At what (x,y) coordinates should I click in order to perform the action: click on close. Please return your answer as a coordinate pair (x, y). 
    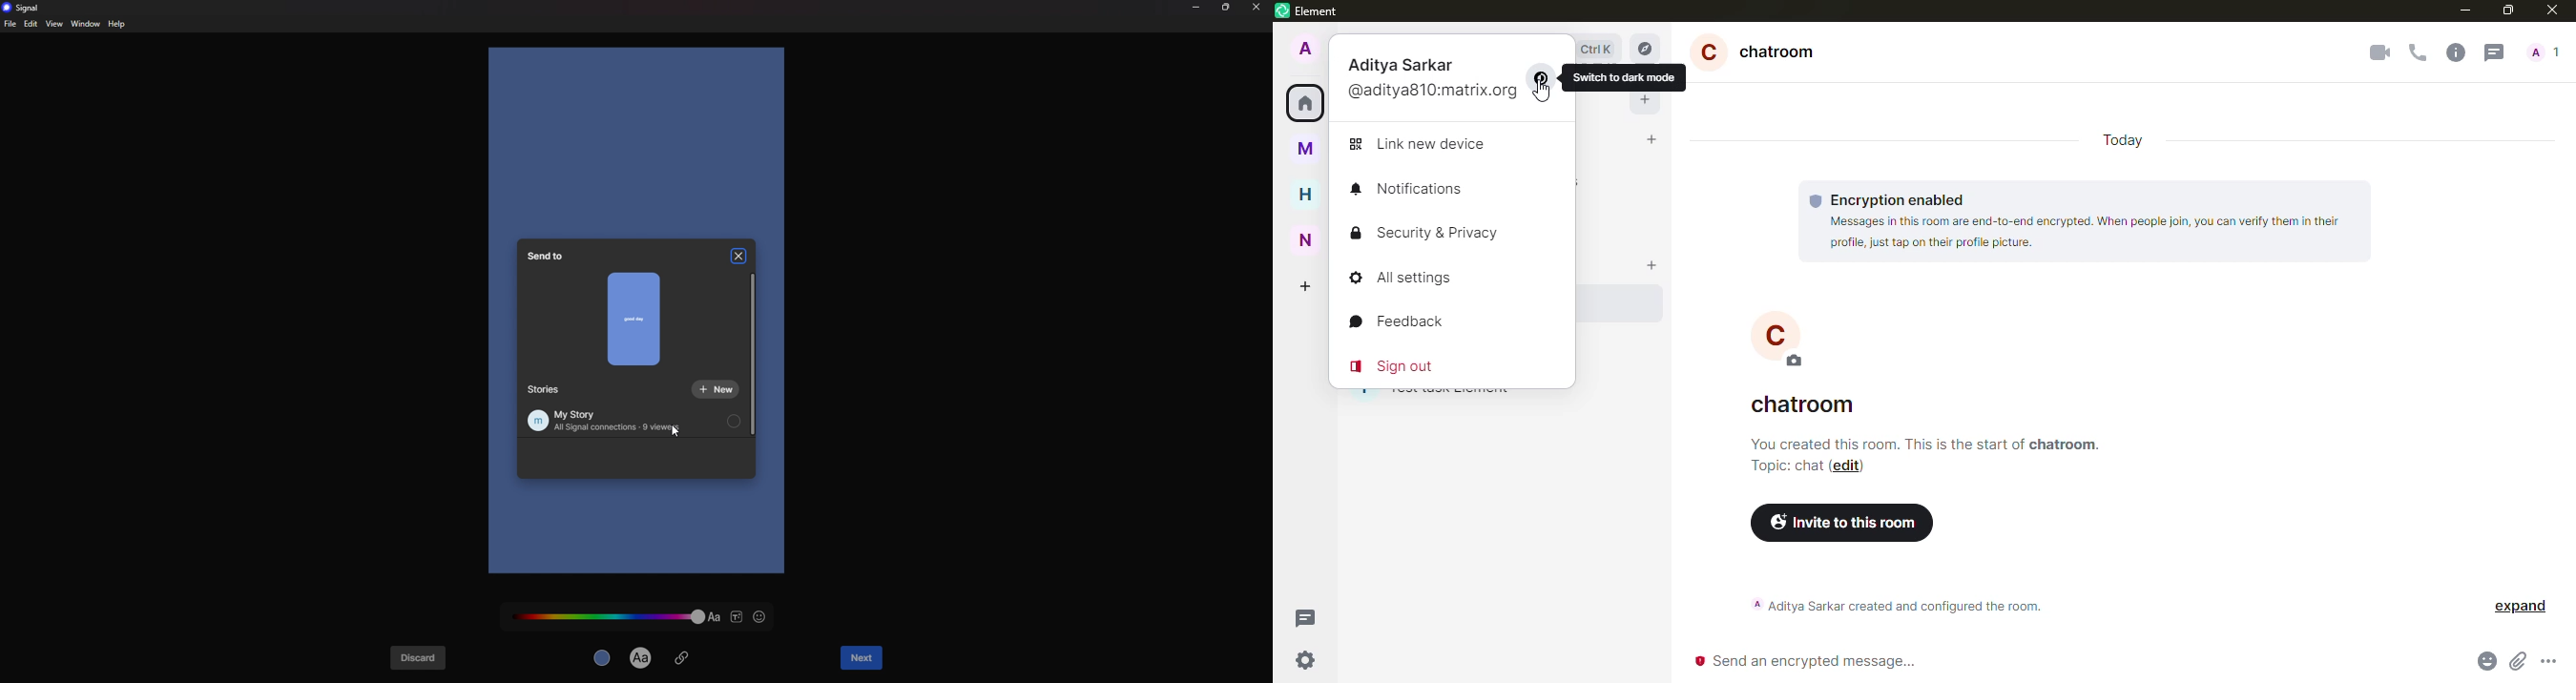
    Looking at the image, I should click on (1257, 7).